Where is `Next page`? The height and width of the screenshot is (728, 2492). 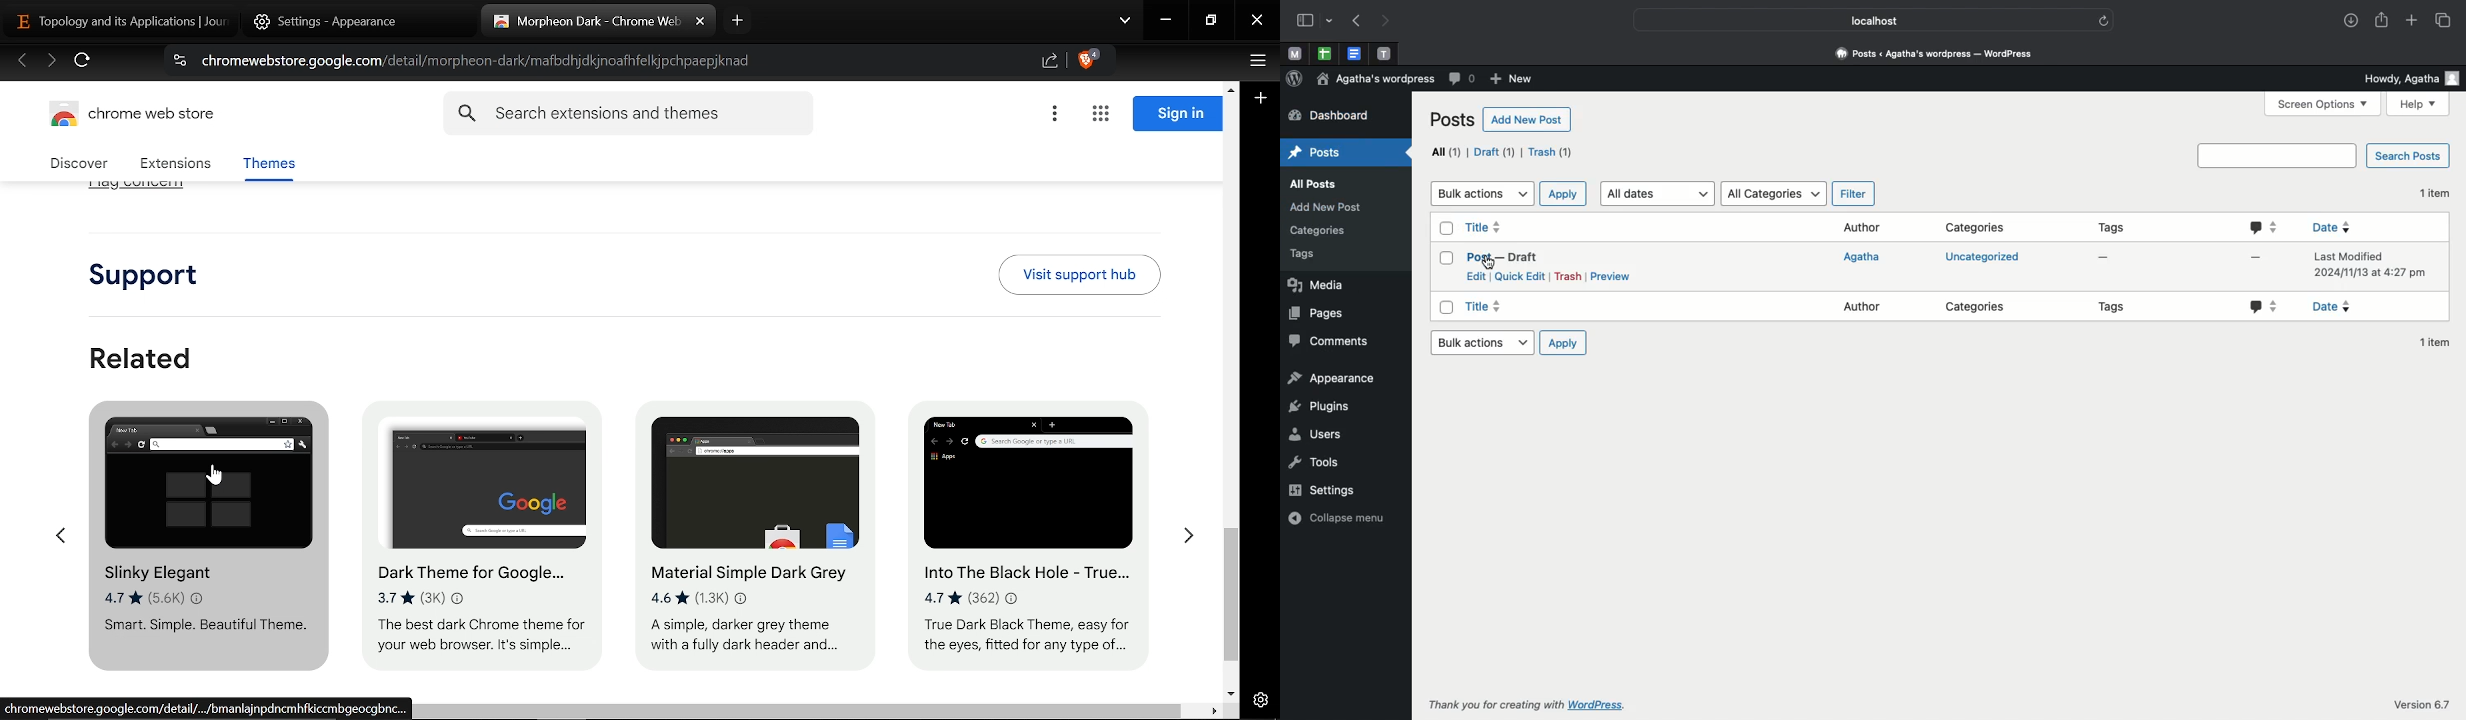 Next page is located at coordinates (1390, 21).